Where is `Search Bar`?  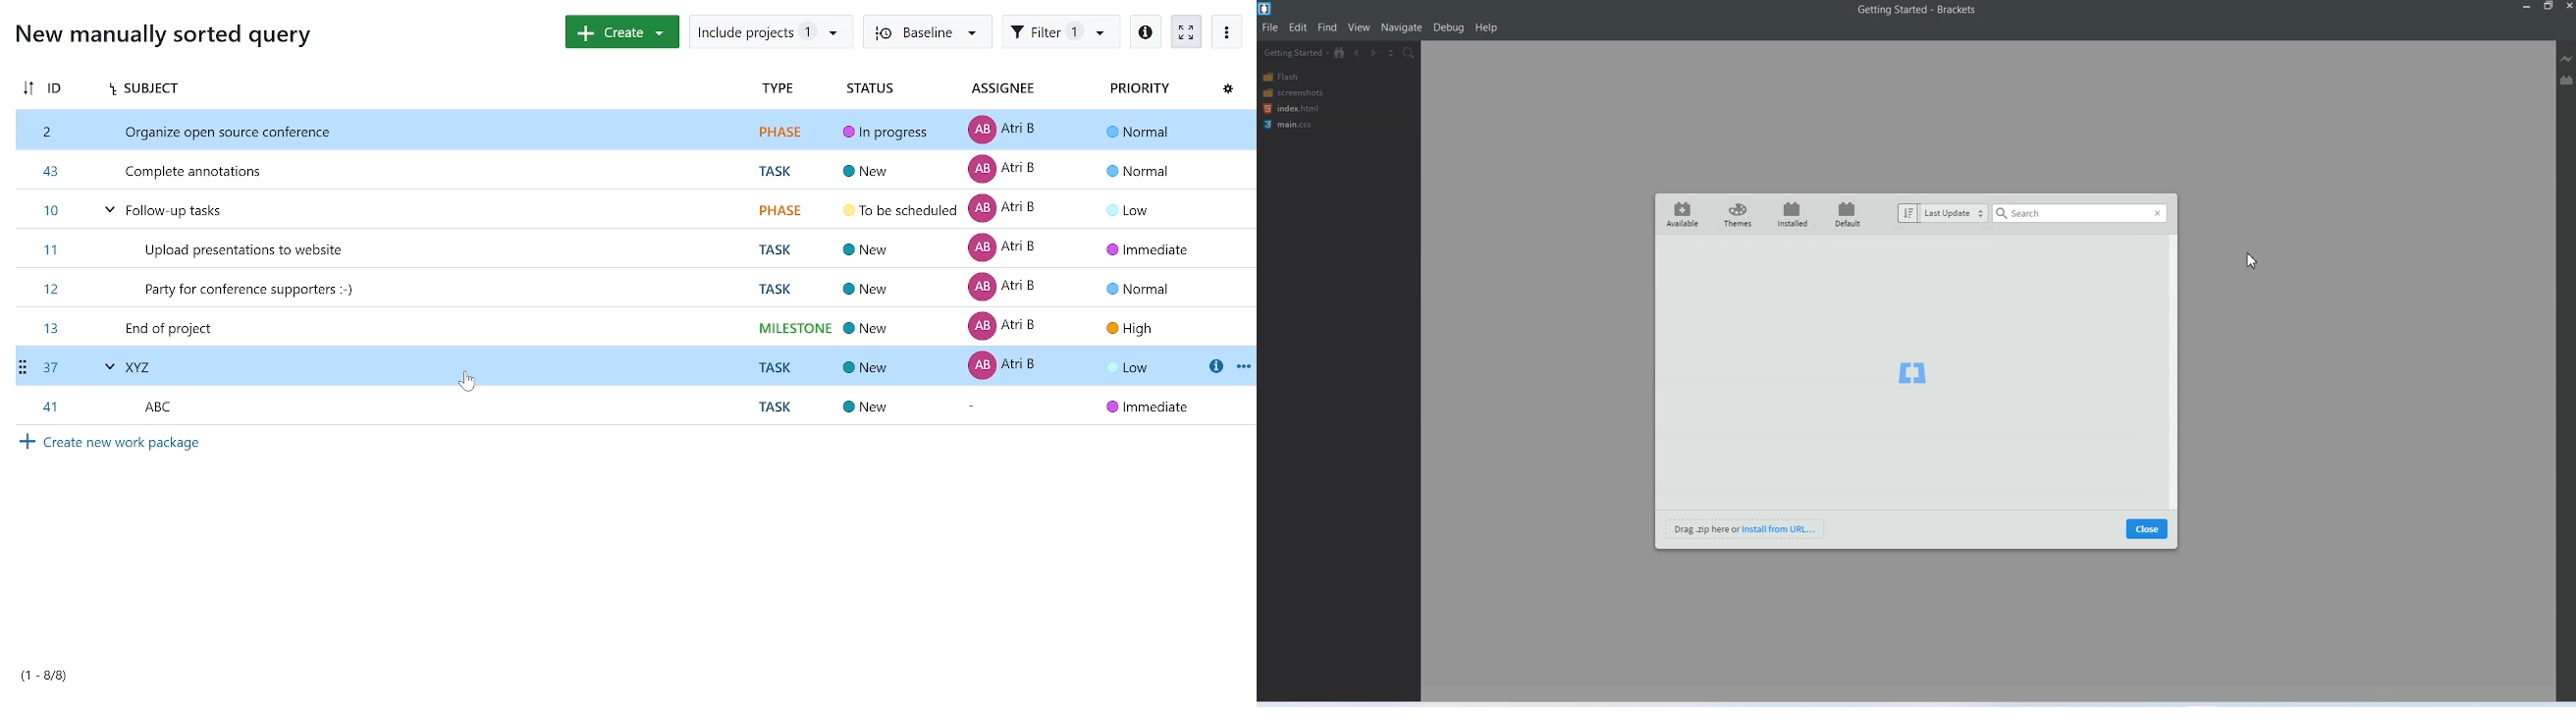 Search Bar is located at coordinates (2080, 213).